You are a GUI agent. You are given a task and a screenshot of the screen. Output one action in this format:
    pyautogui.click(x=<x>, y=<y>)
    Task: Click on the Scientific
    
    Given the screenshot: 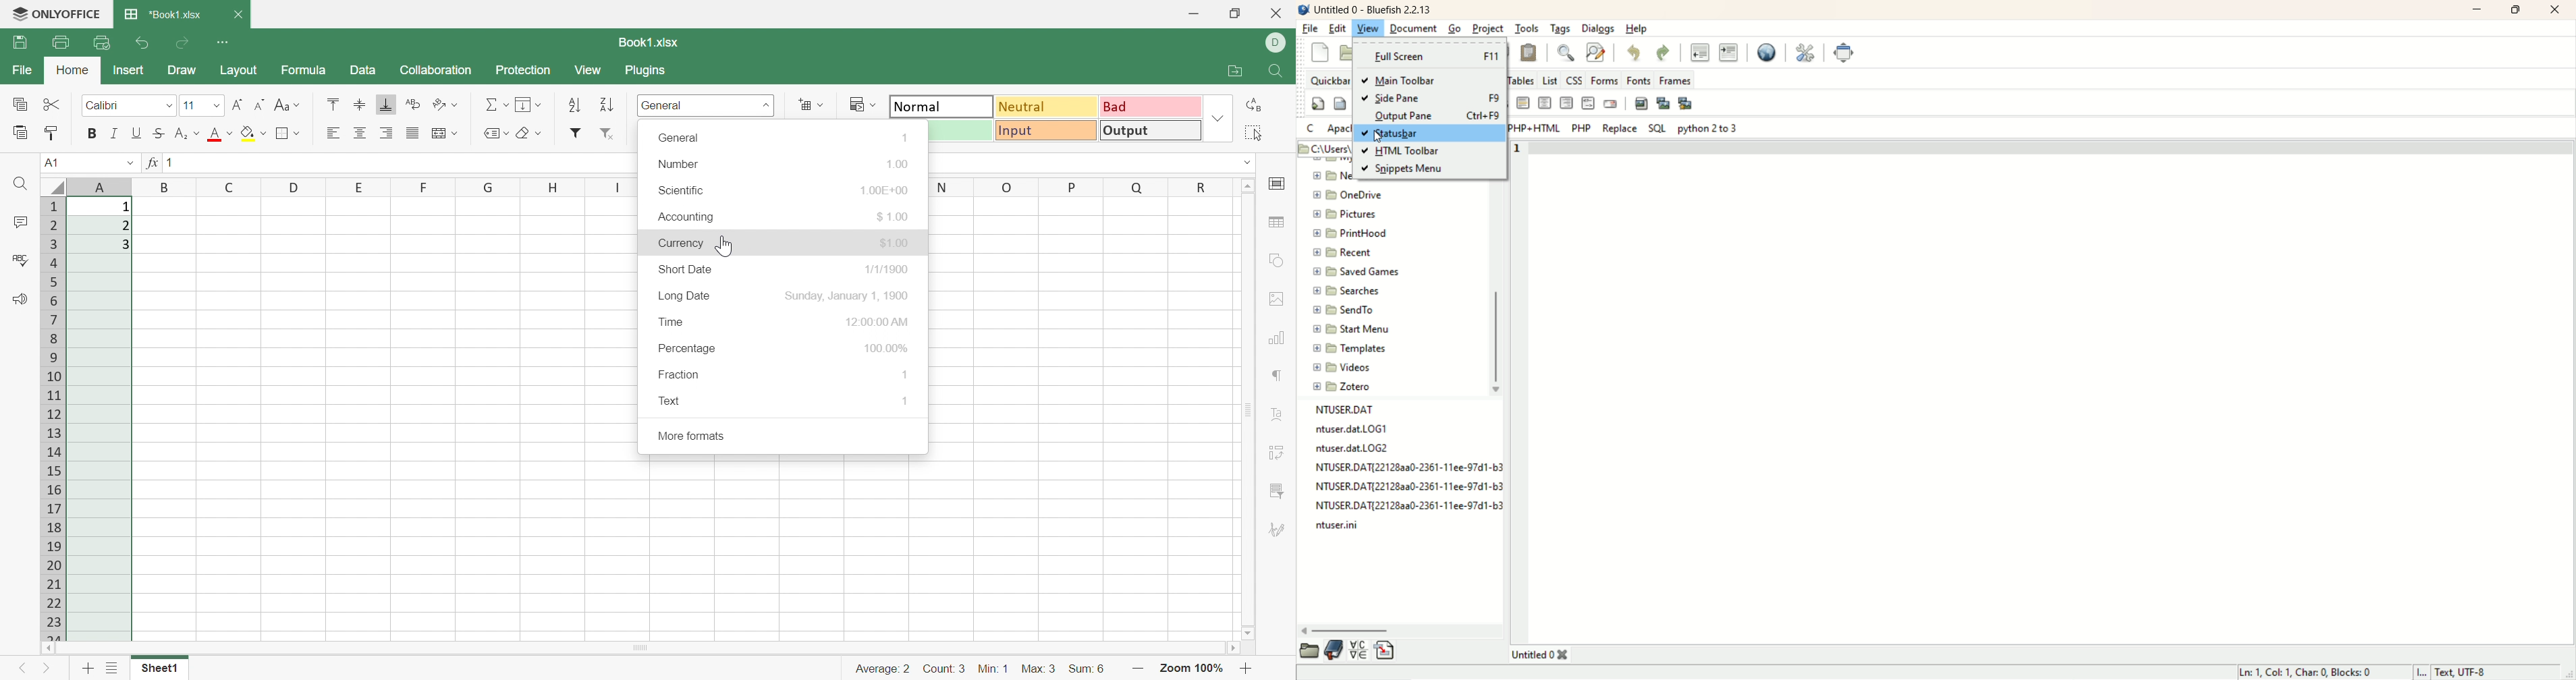 What is the action you would take?
    pyautogui.click(x=680, y=190)
    